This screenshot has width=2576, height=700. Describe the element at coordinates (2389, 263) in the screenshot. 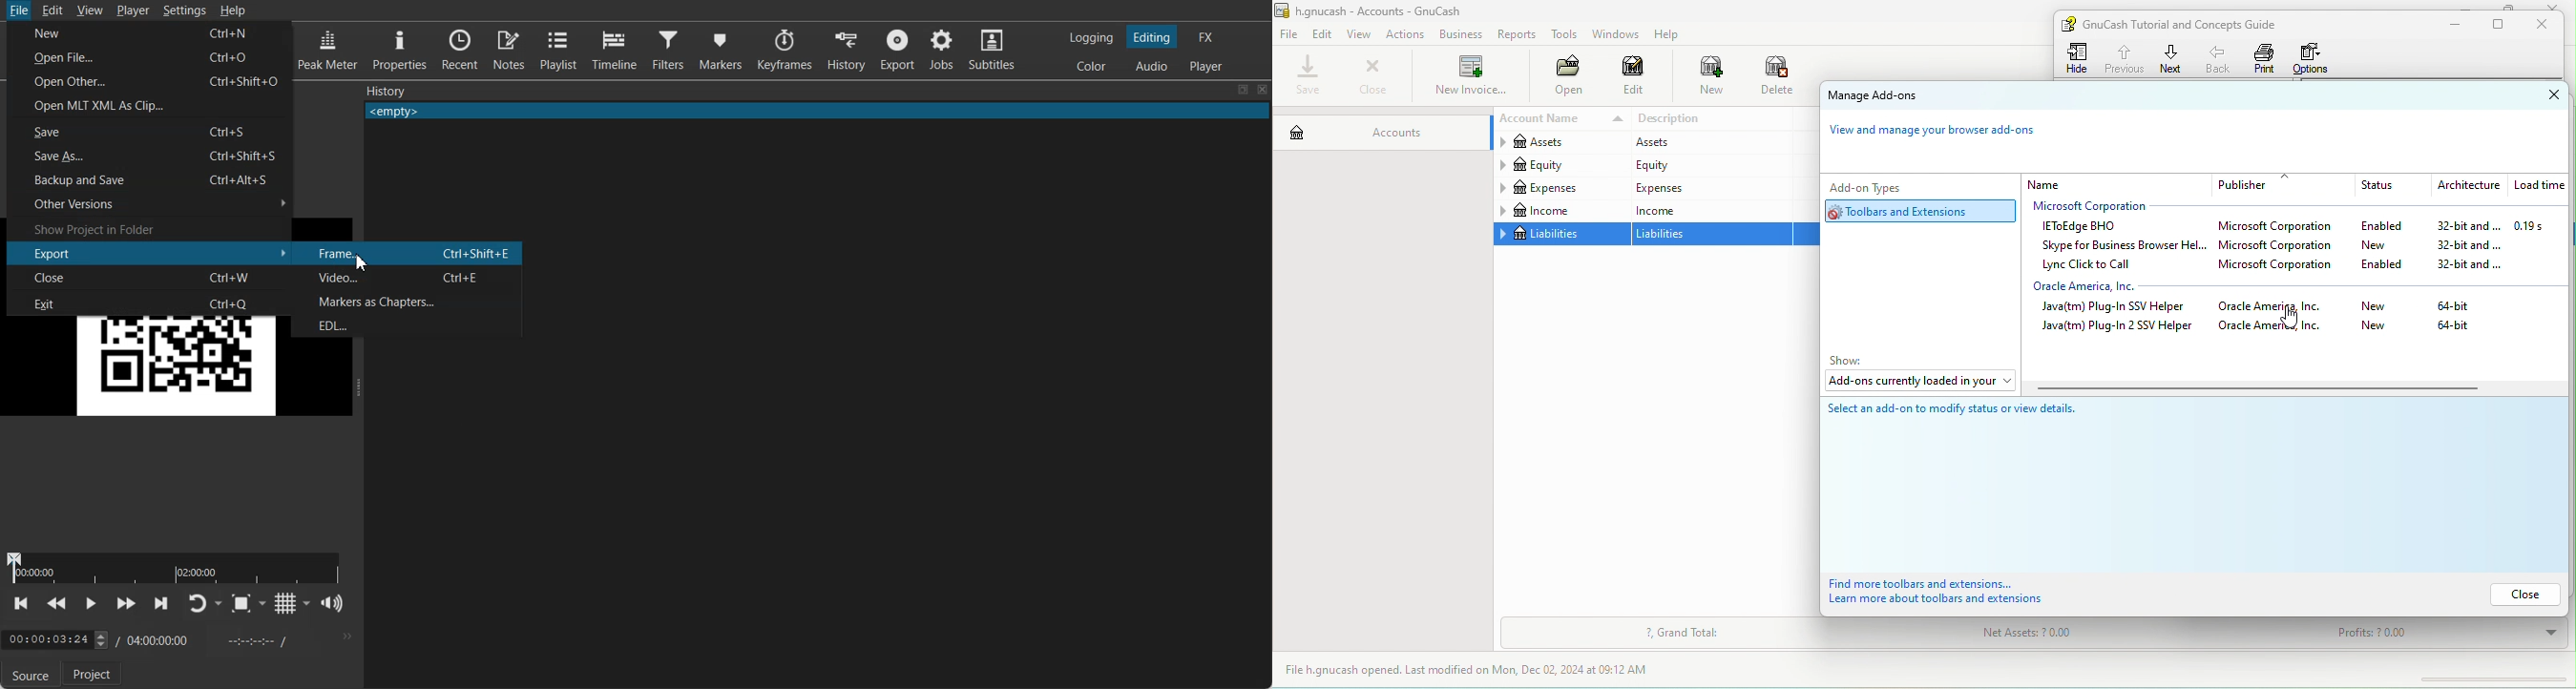

I see `enabled` at that location.